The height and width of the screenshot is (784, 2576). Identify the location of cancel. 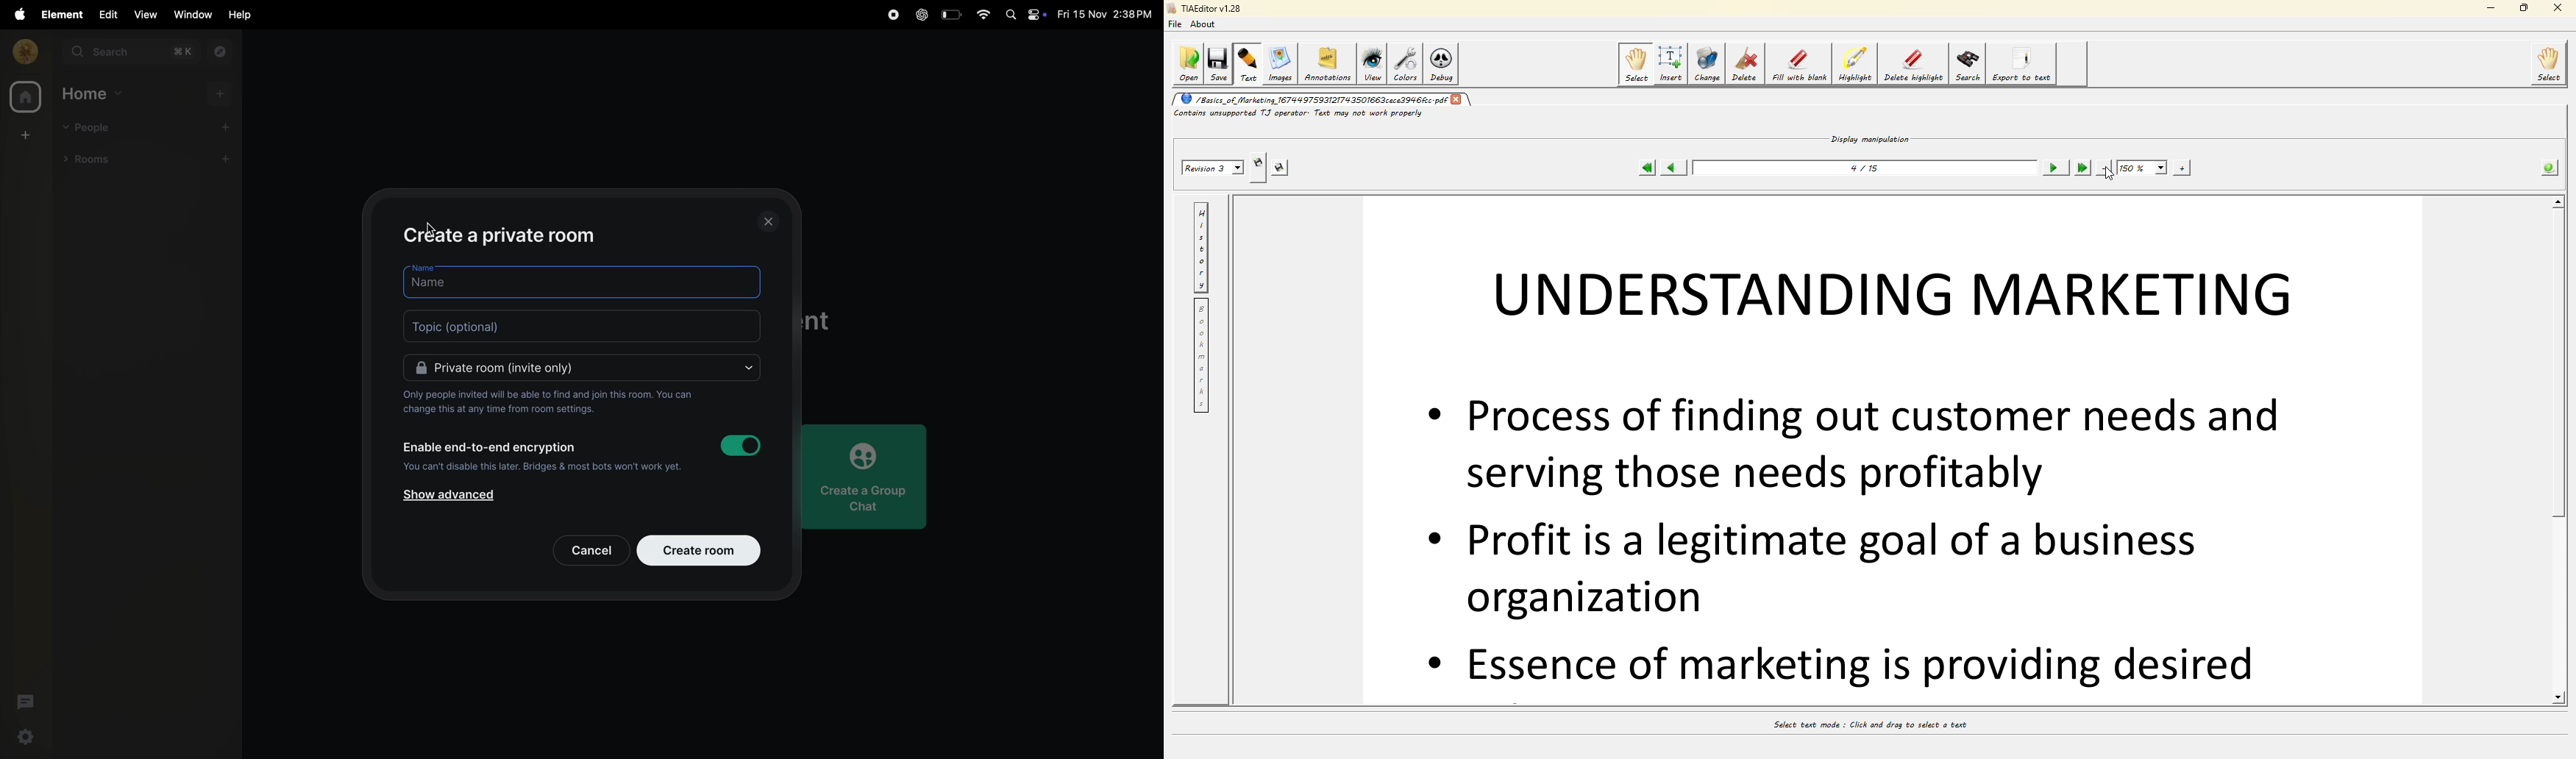
(592, 550).